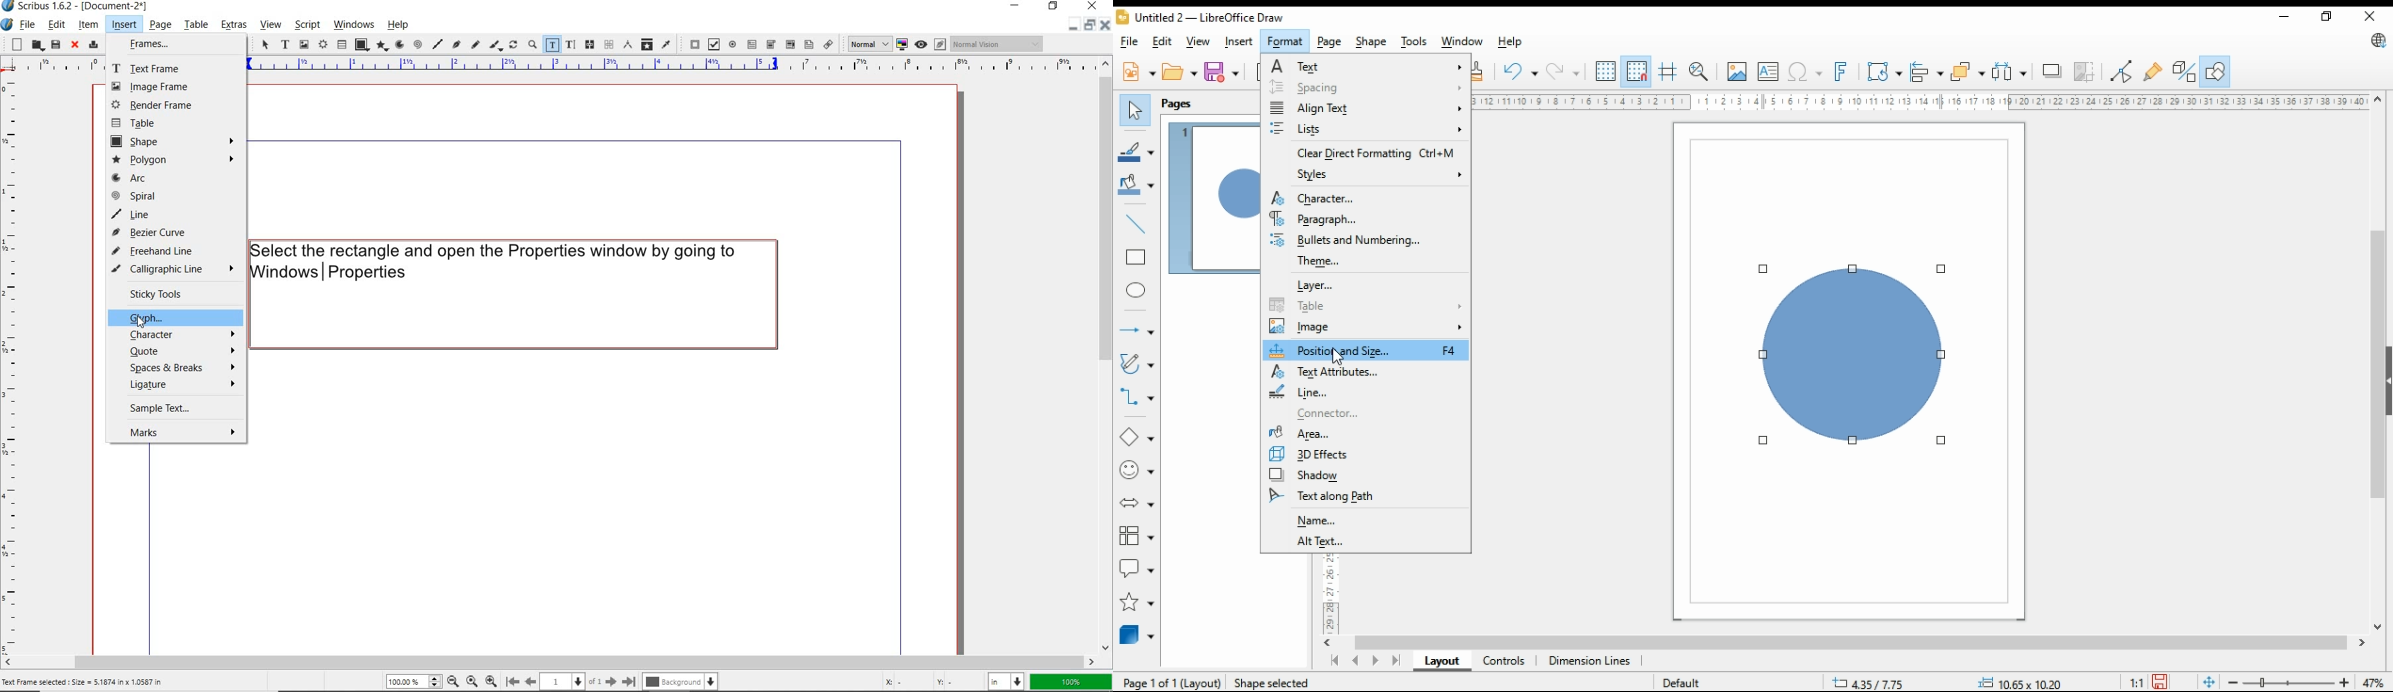 The width and height of the screenshot is (2408, 700). What do you see at coordinates (1363, 521) in the screenshot?
I see `name` at bounding box center [1363, 521].